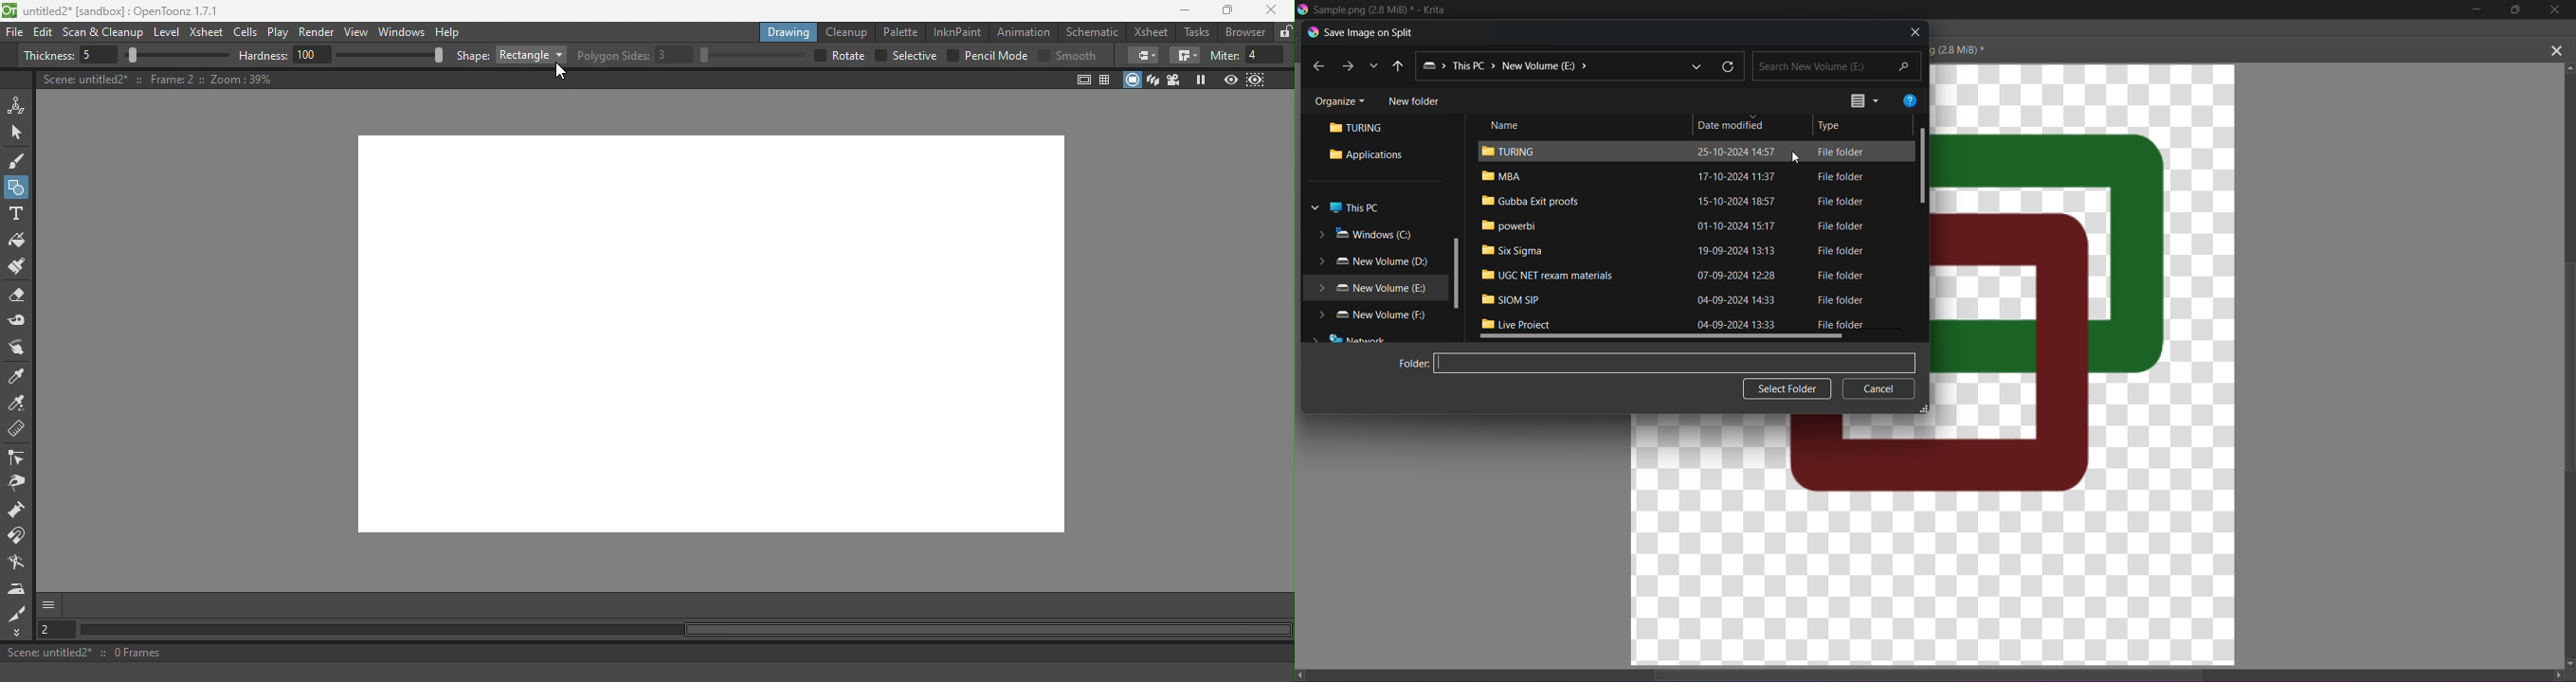 The width and height of the screenshot is (2576, 700). I want to click on fill tool, so click(1143, 56).